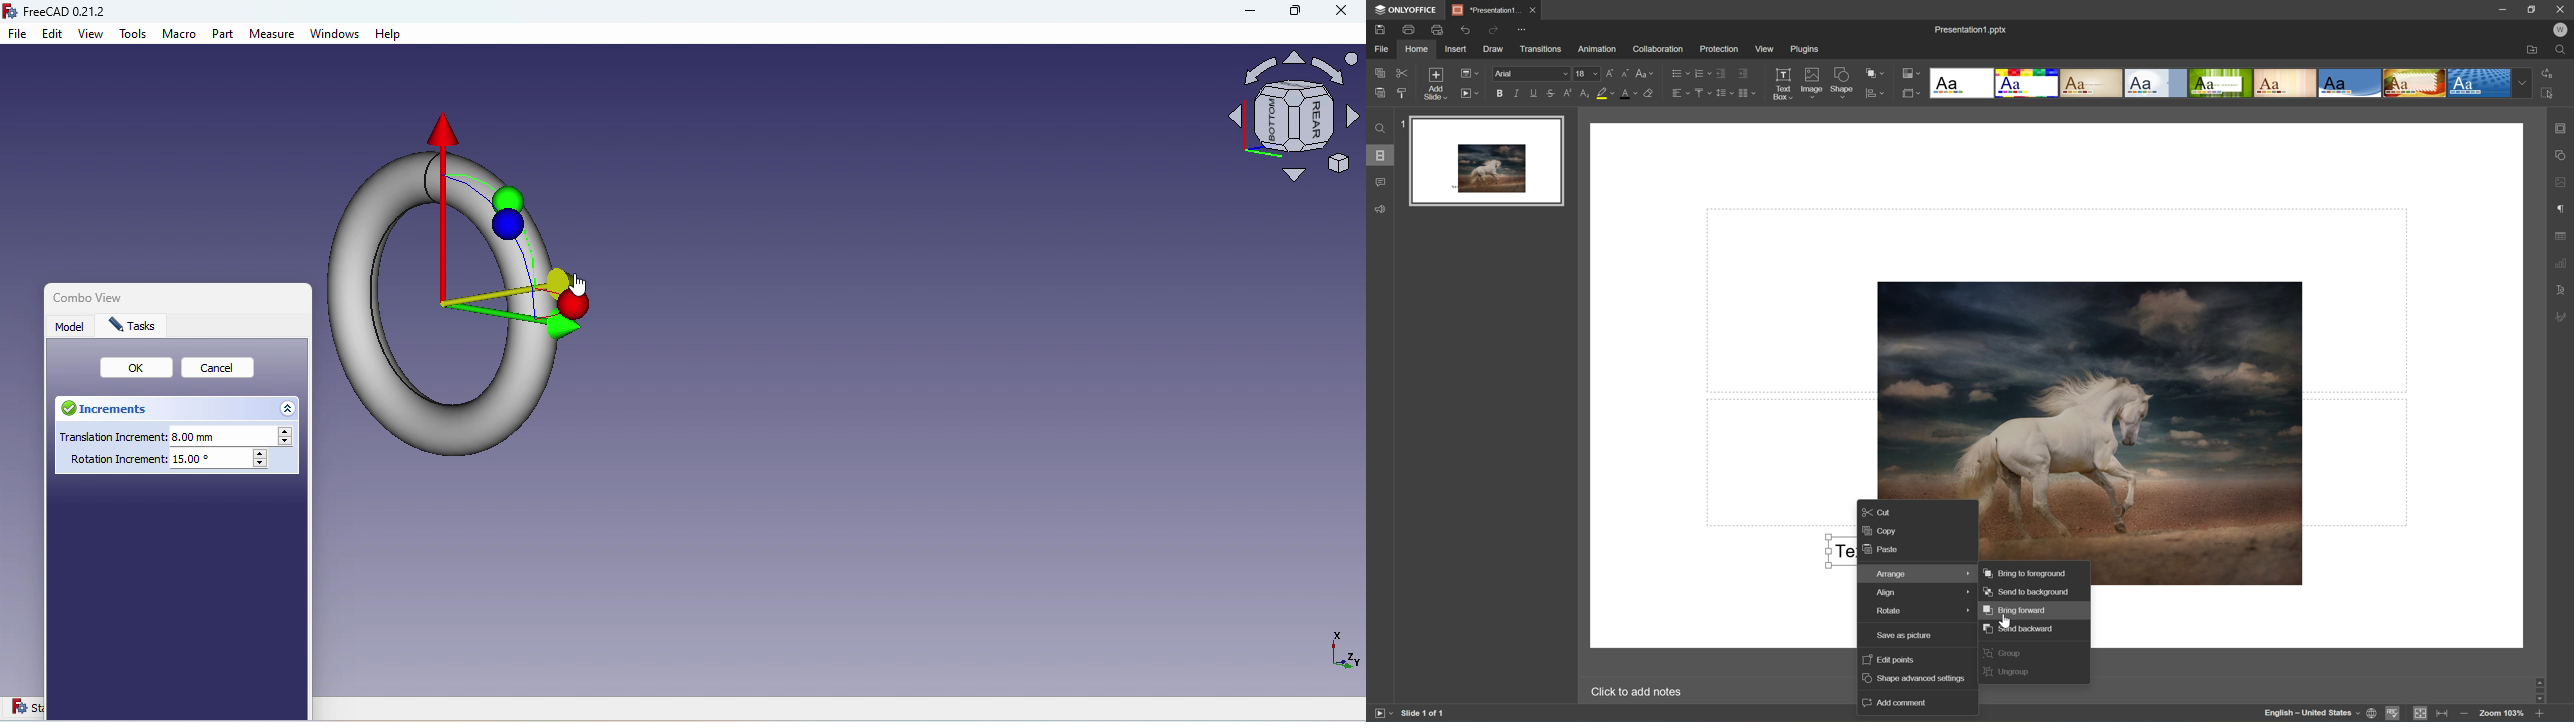  I want to click on Save, so click(1530, 9).